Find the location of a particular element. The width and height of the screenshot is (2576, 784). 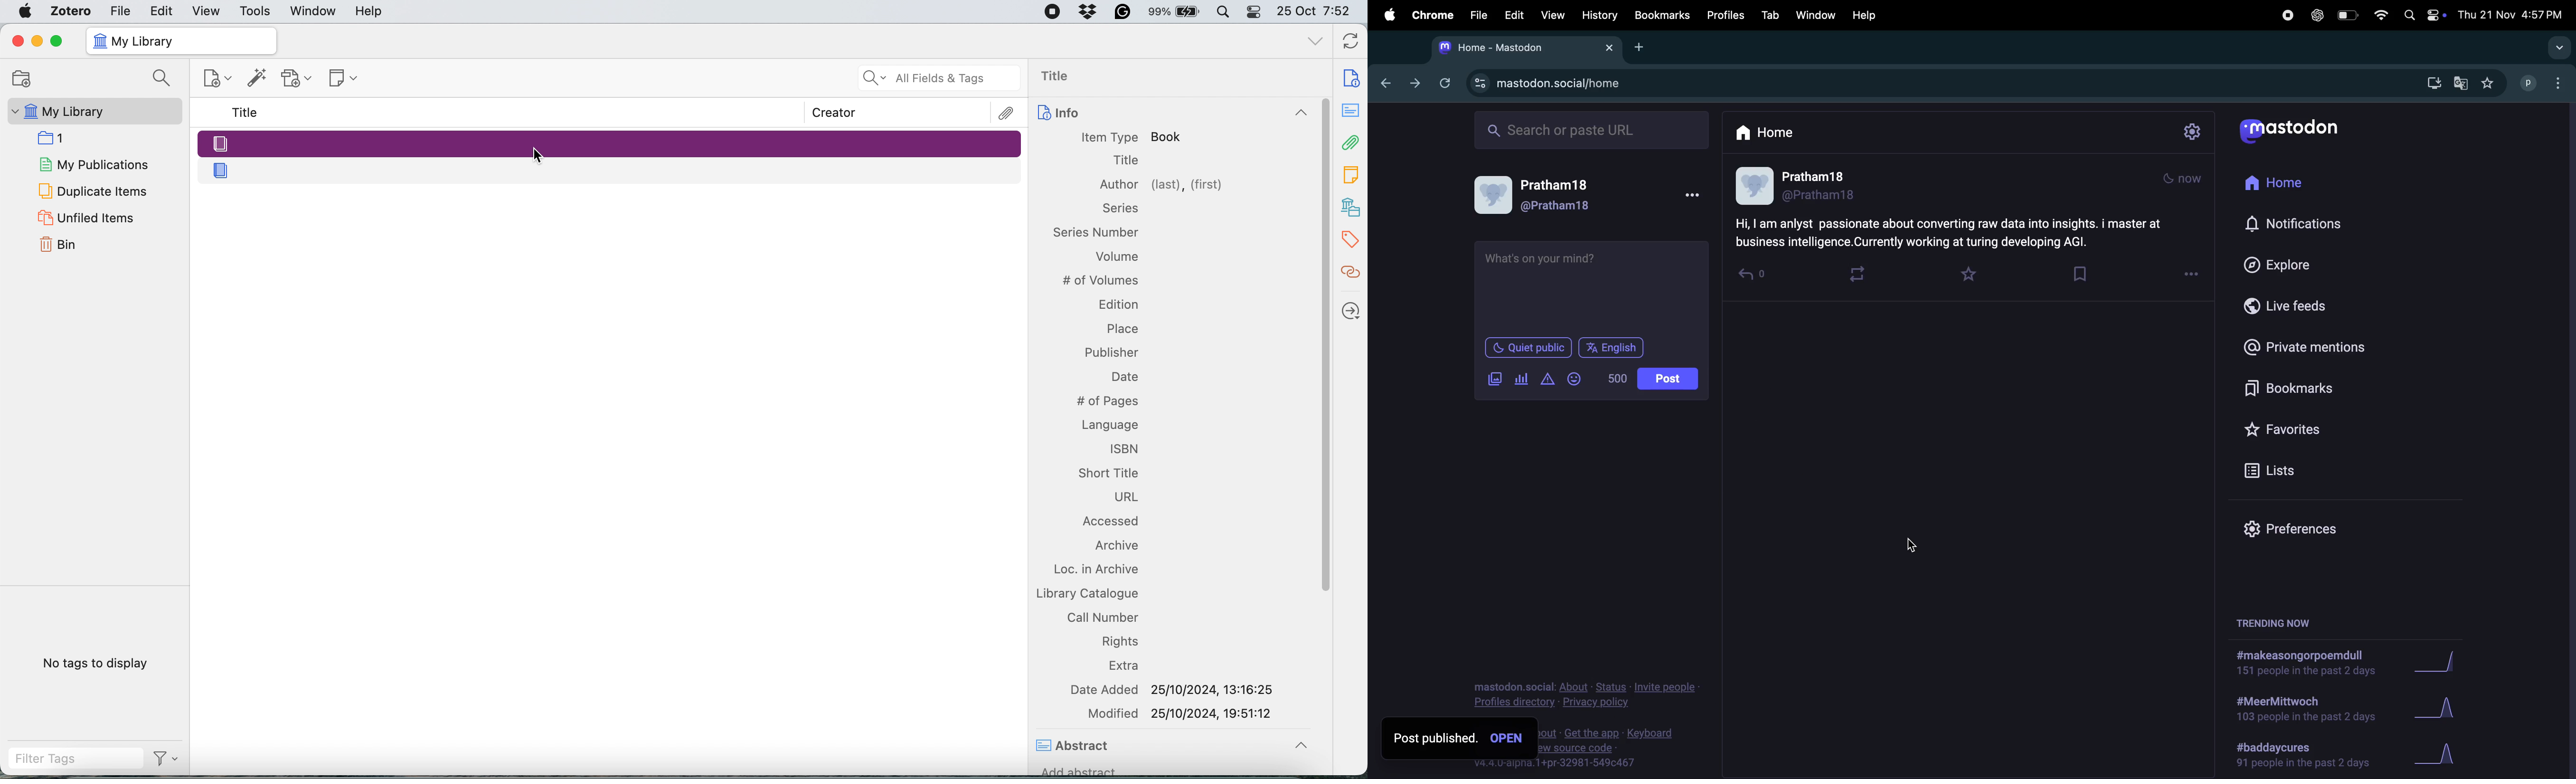

Title is located at coordinates (1126, 161).